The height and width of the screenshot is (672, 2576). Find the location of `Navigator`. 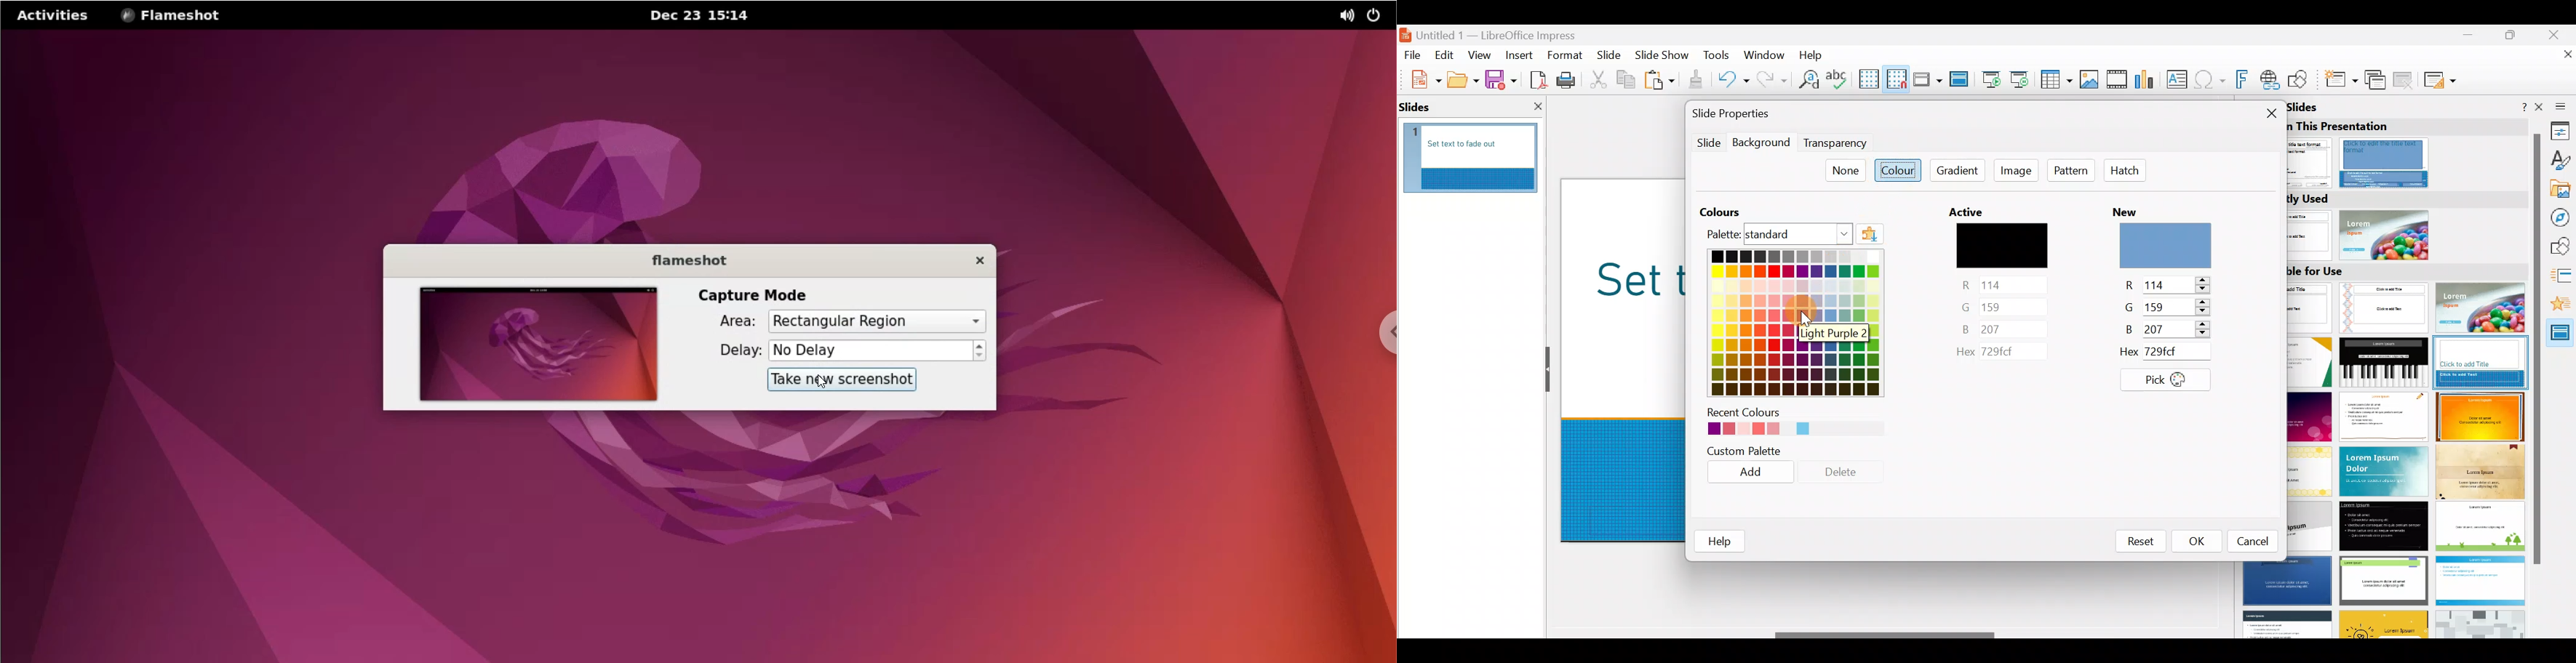

Navigator is located at coordinates (2562, 218).